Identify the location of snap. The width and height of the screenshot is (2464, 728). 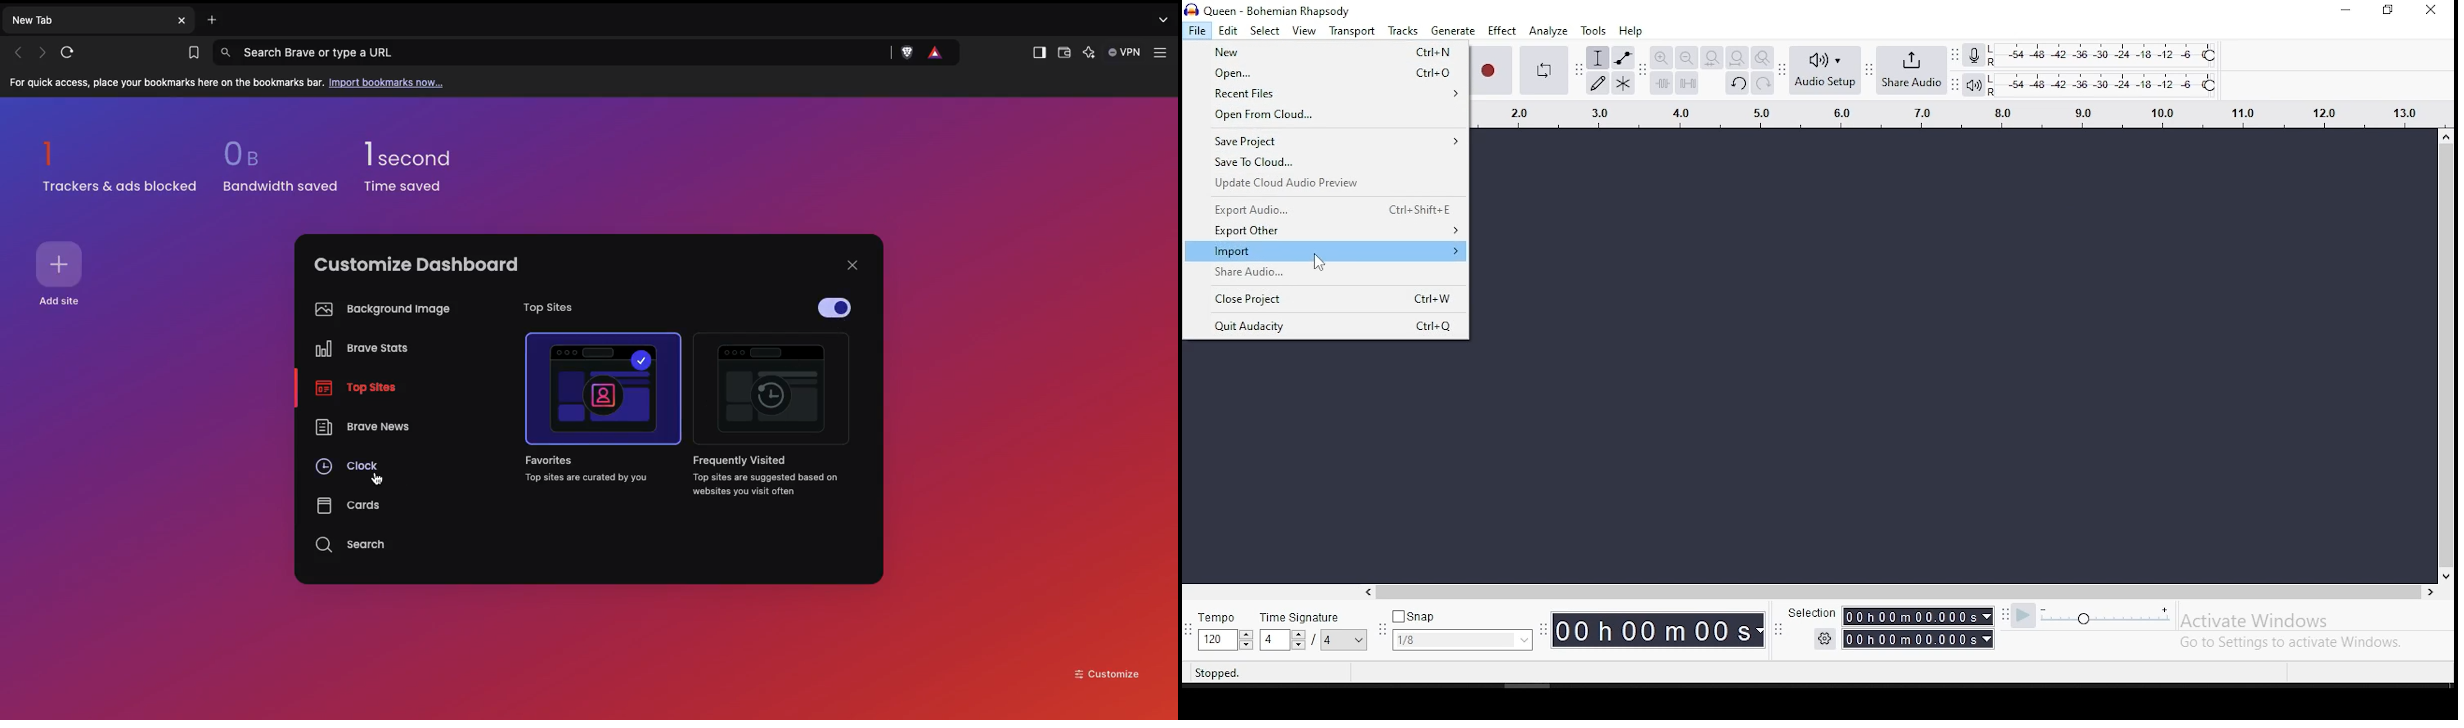
(1463, 631).